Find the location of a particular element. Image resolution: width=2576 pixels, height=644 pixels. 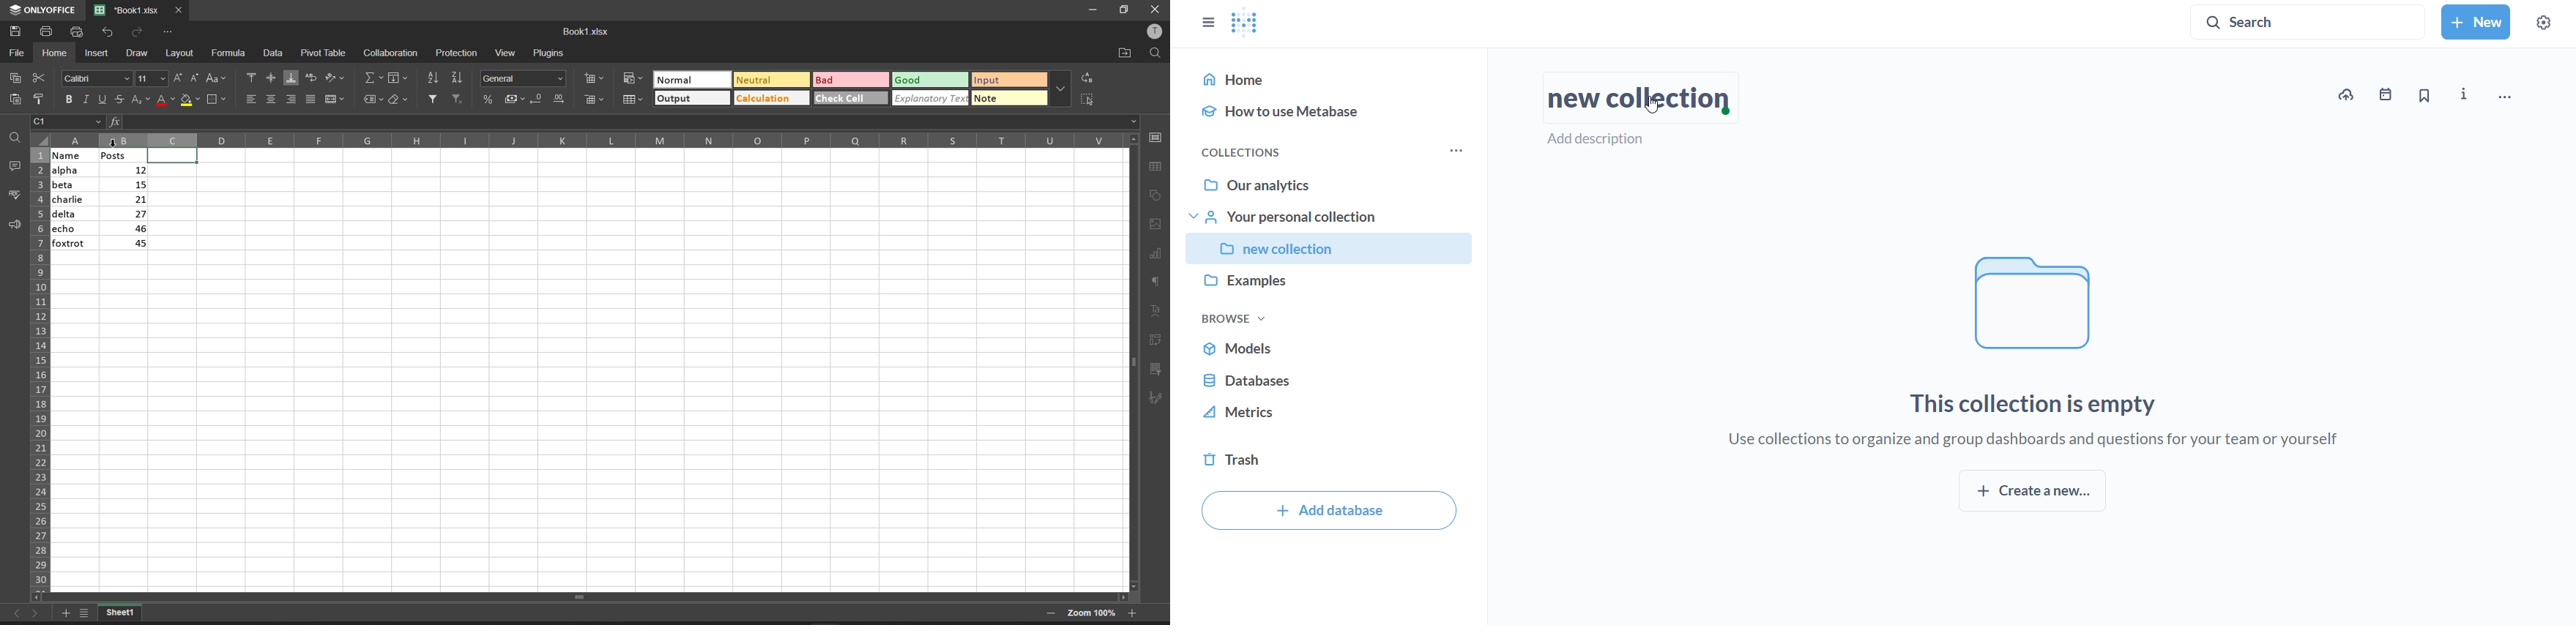

clear filters is located at coordinates (457, 101).